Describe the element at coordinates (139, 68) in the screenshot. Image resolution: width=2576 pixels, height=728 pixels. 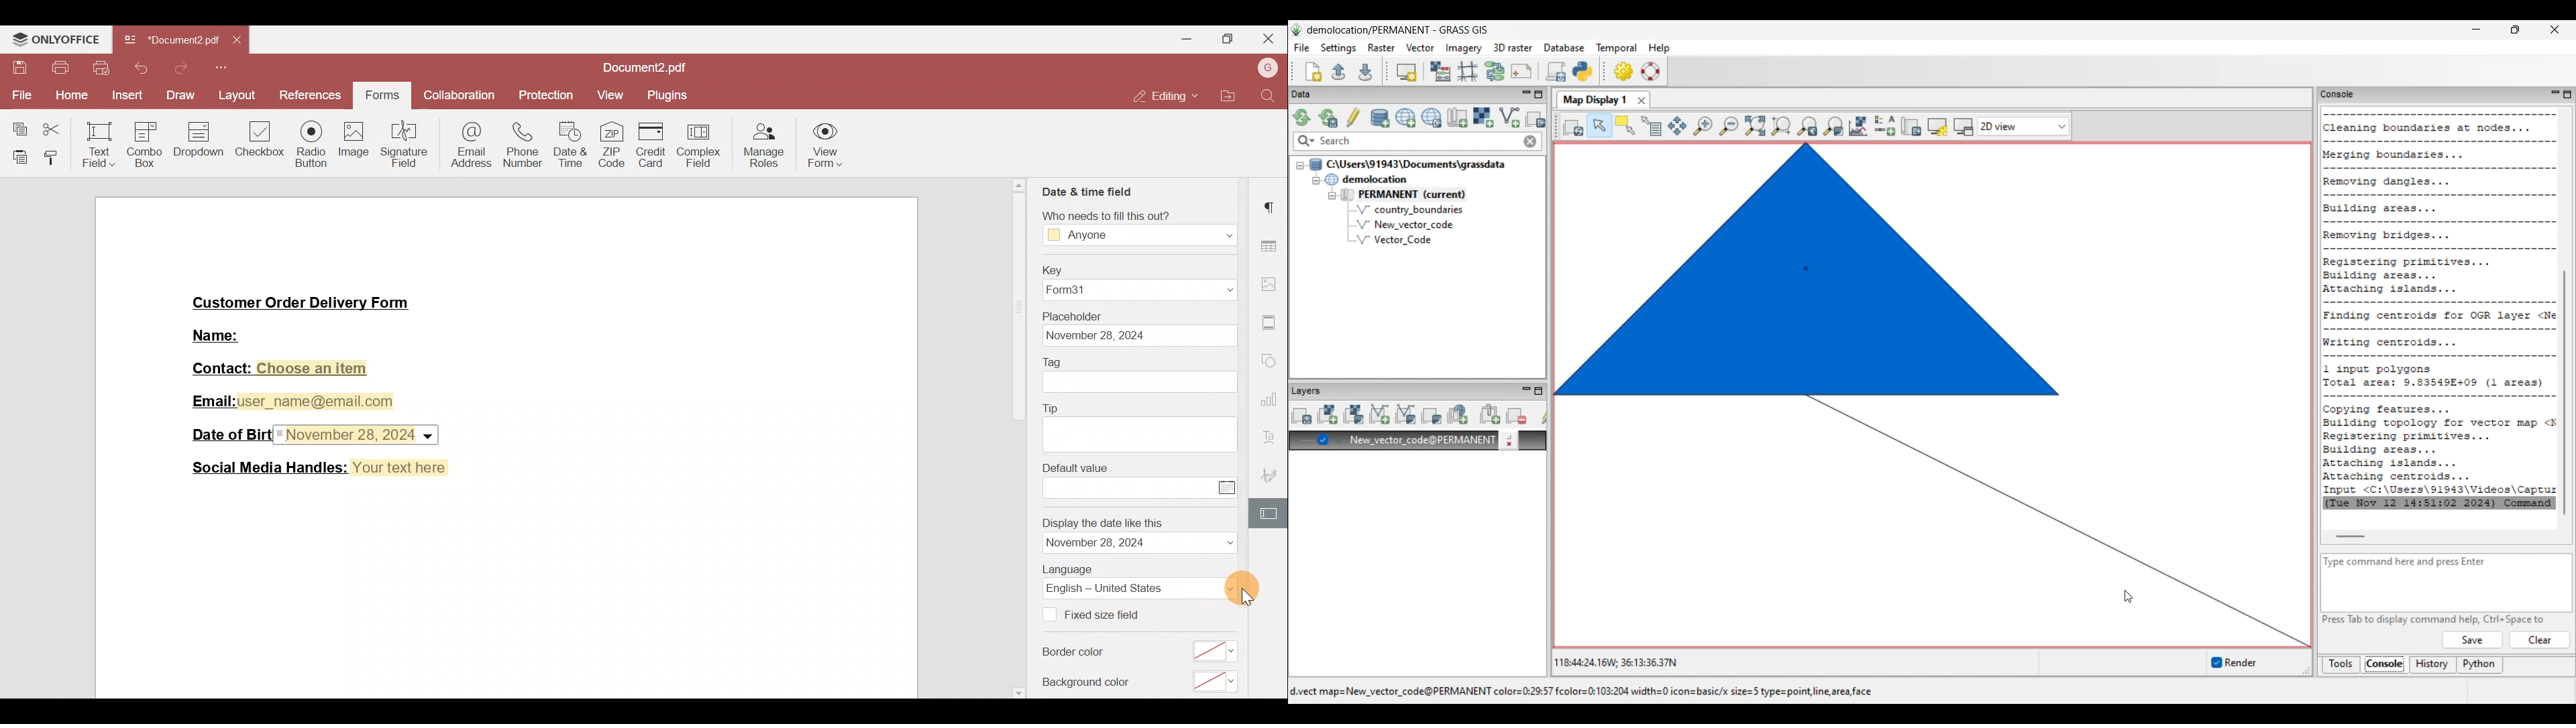
I see `Undo` at that location.